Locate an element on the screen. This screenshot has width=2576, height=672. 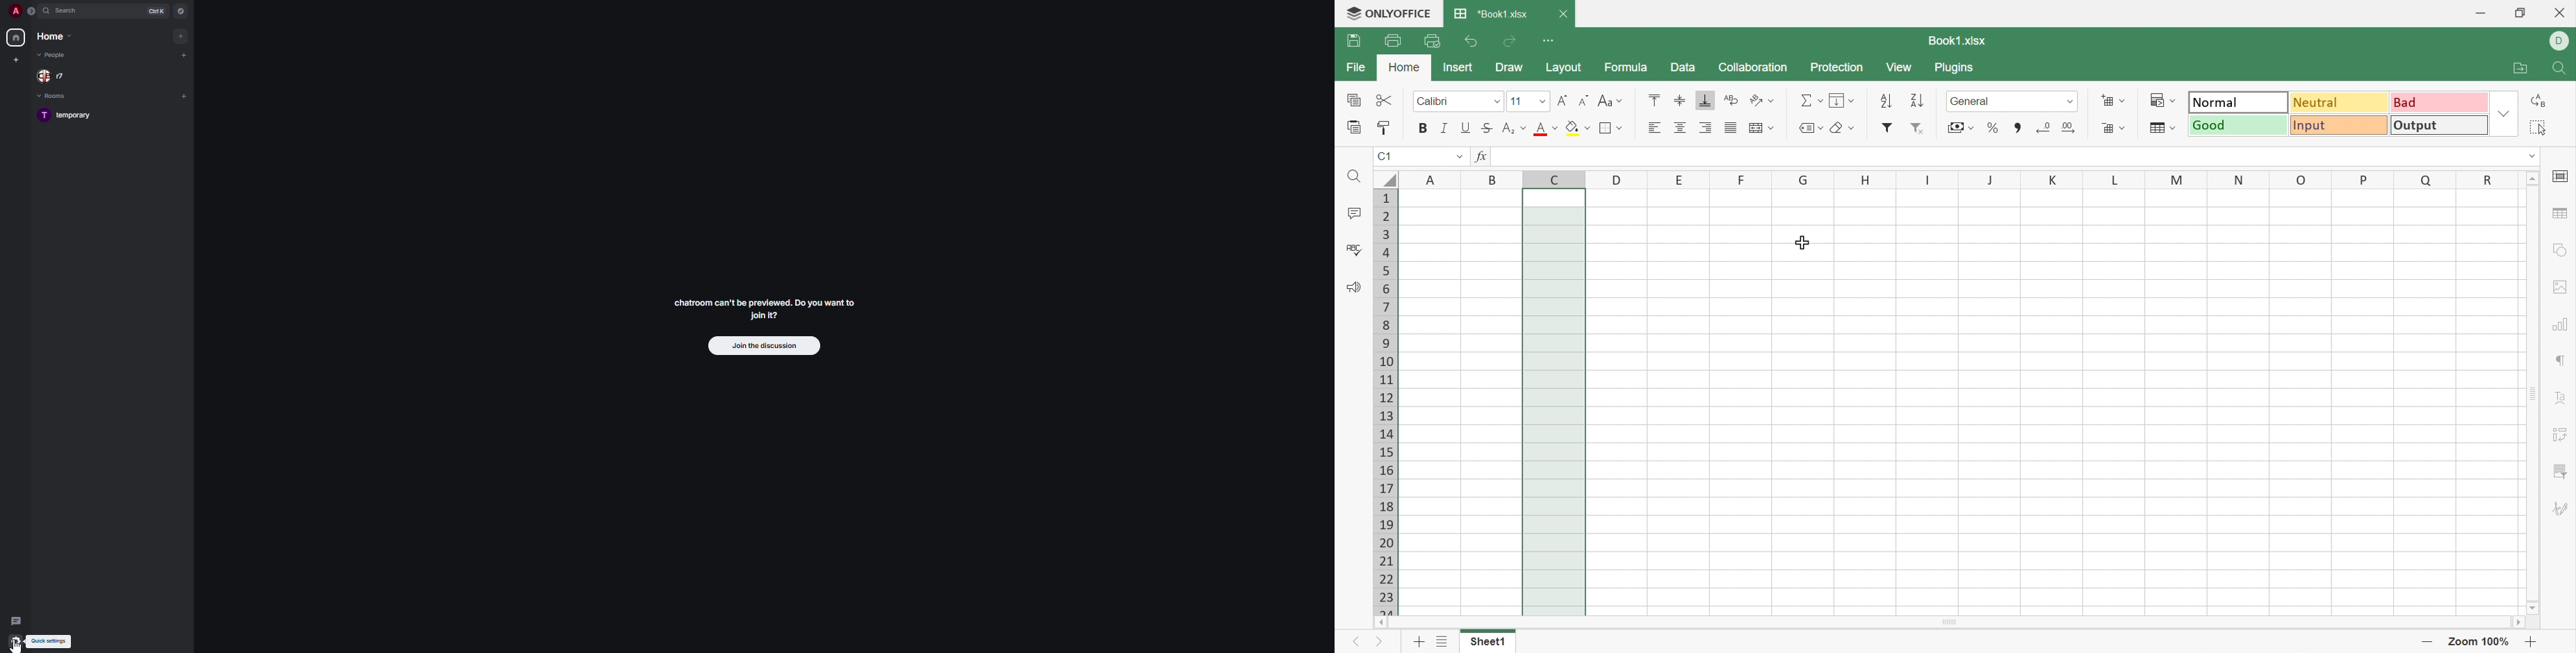
DELL is located at coordinates (2560, 41).